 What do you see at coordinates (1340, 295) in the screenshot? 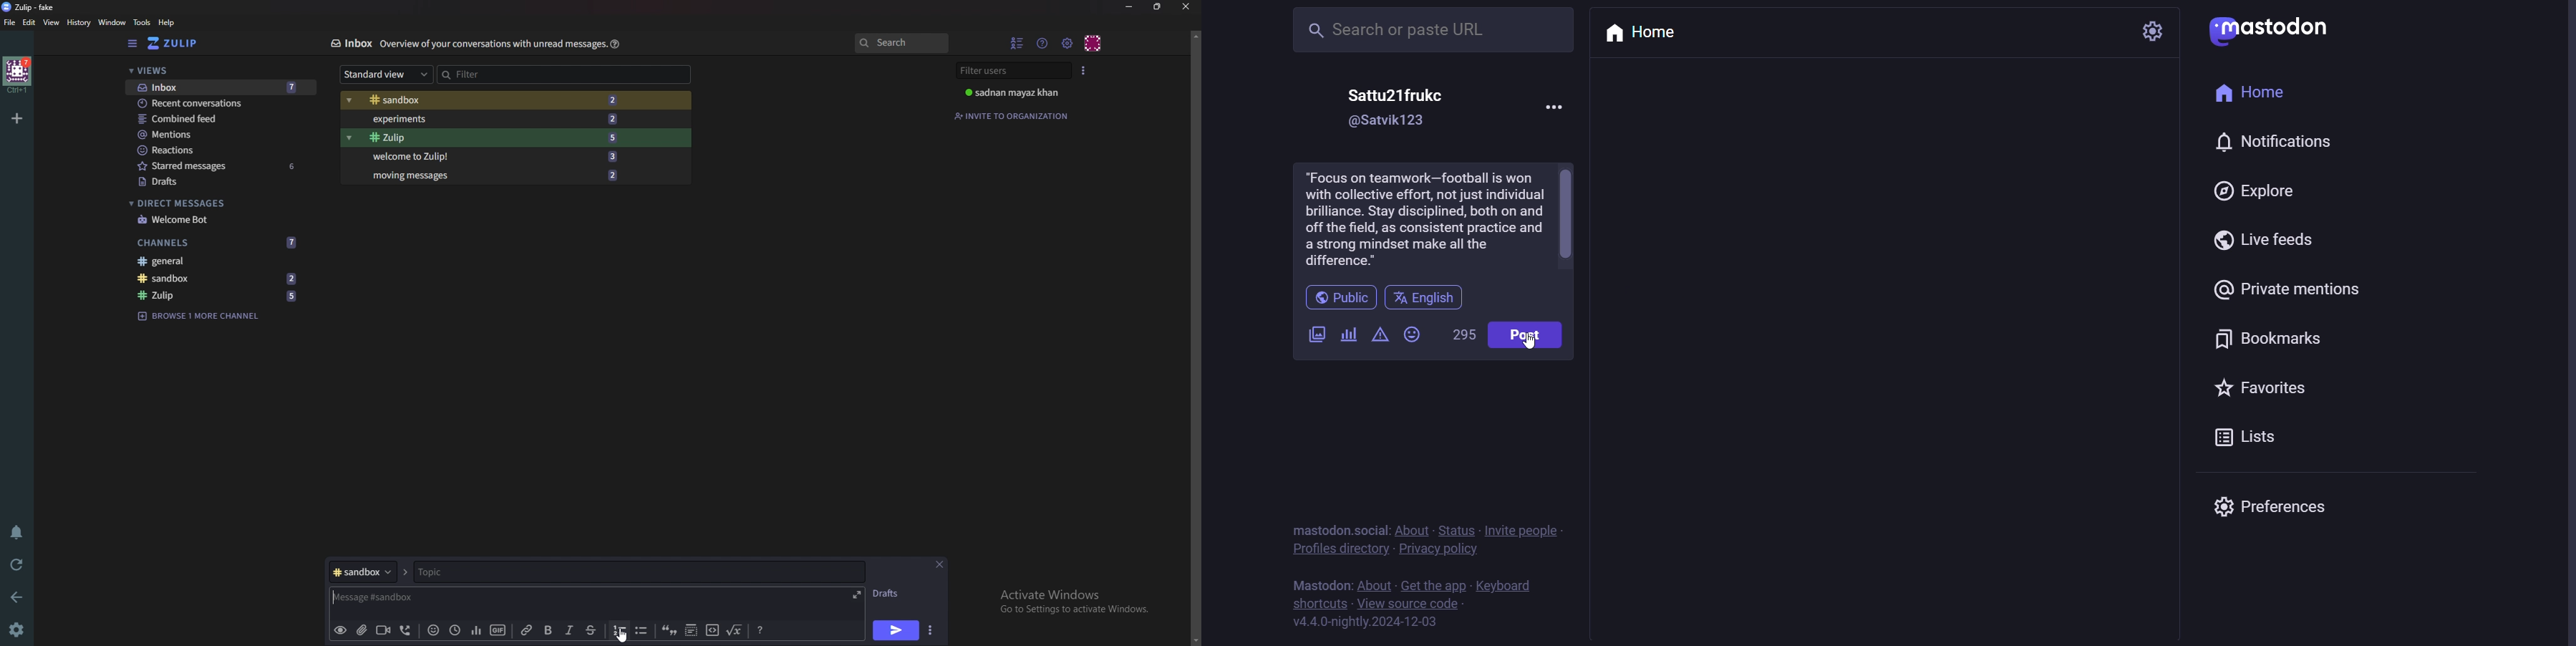
I see `public` at bounding box center [1340, 295].